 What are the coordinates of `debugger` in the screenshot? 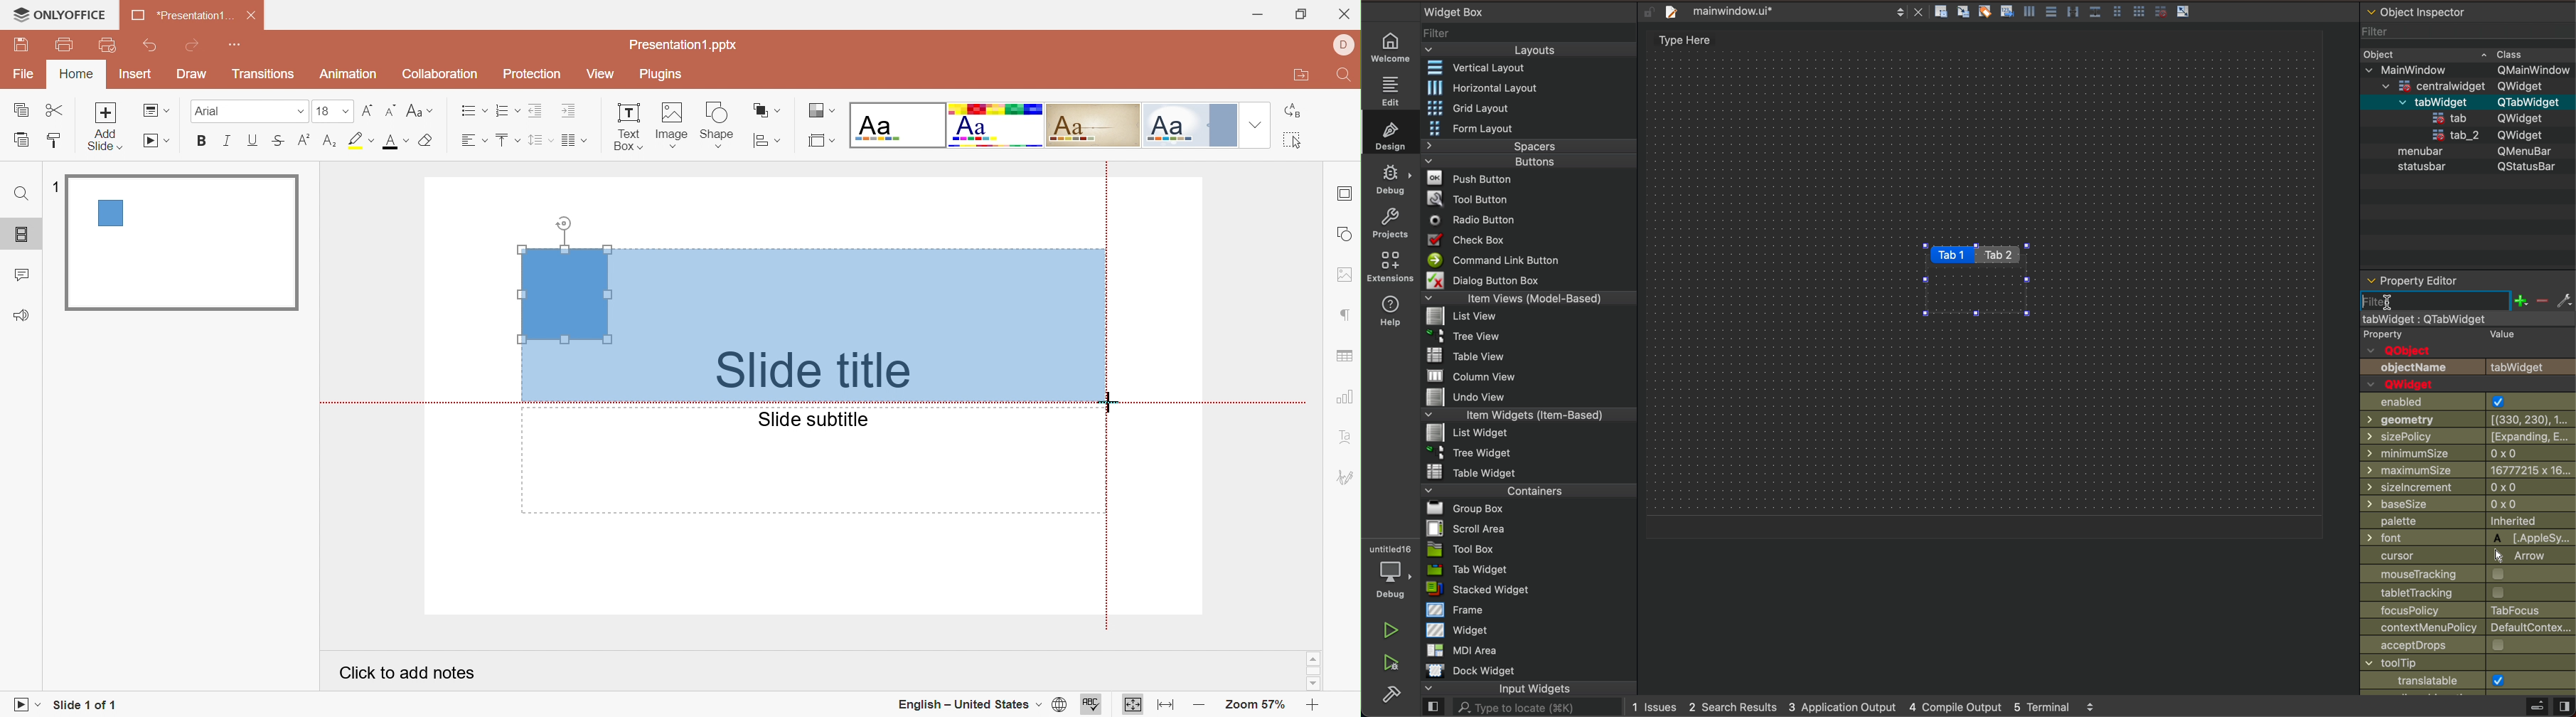 It's located at (1388, 568).